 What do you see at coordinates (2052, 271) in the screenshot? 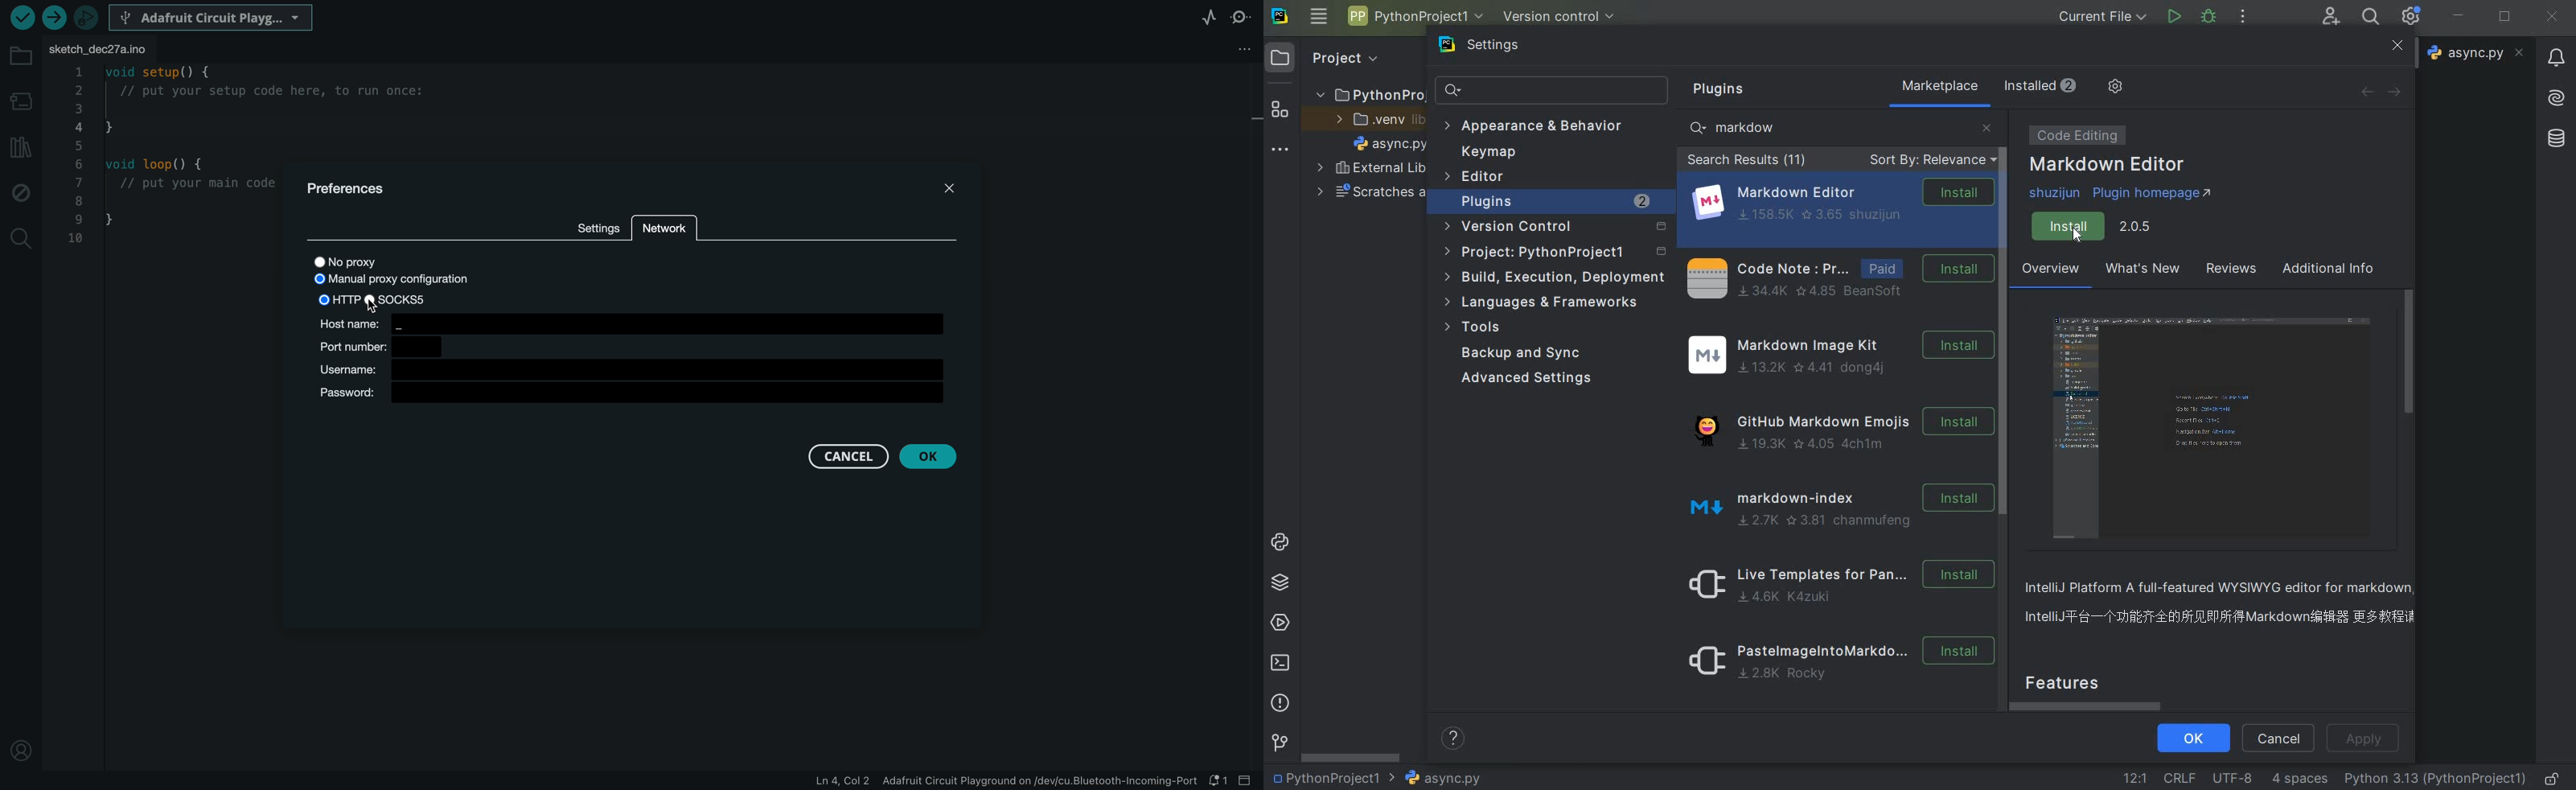
I see `over iew` at bounding box center [2052, 271].